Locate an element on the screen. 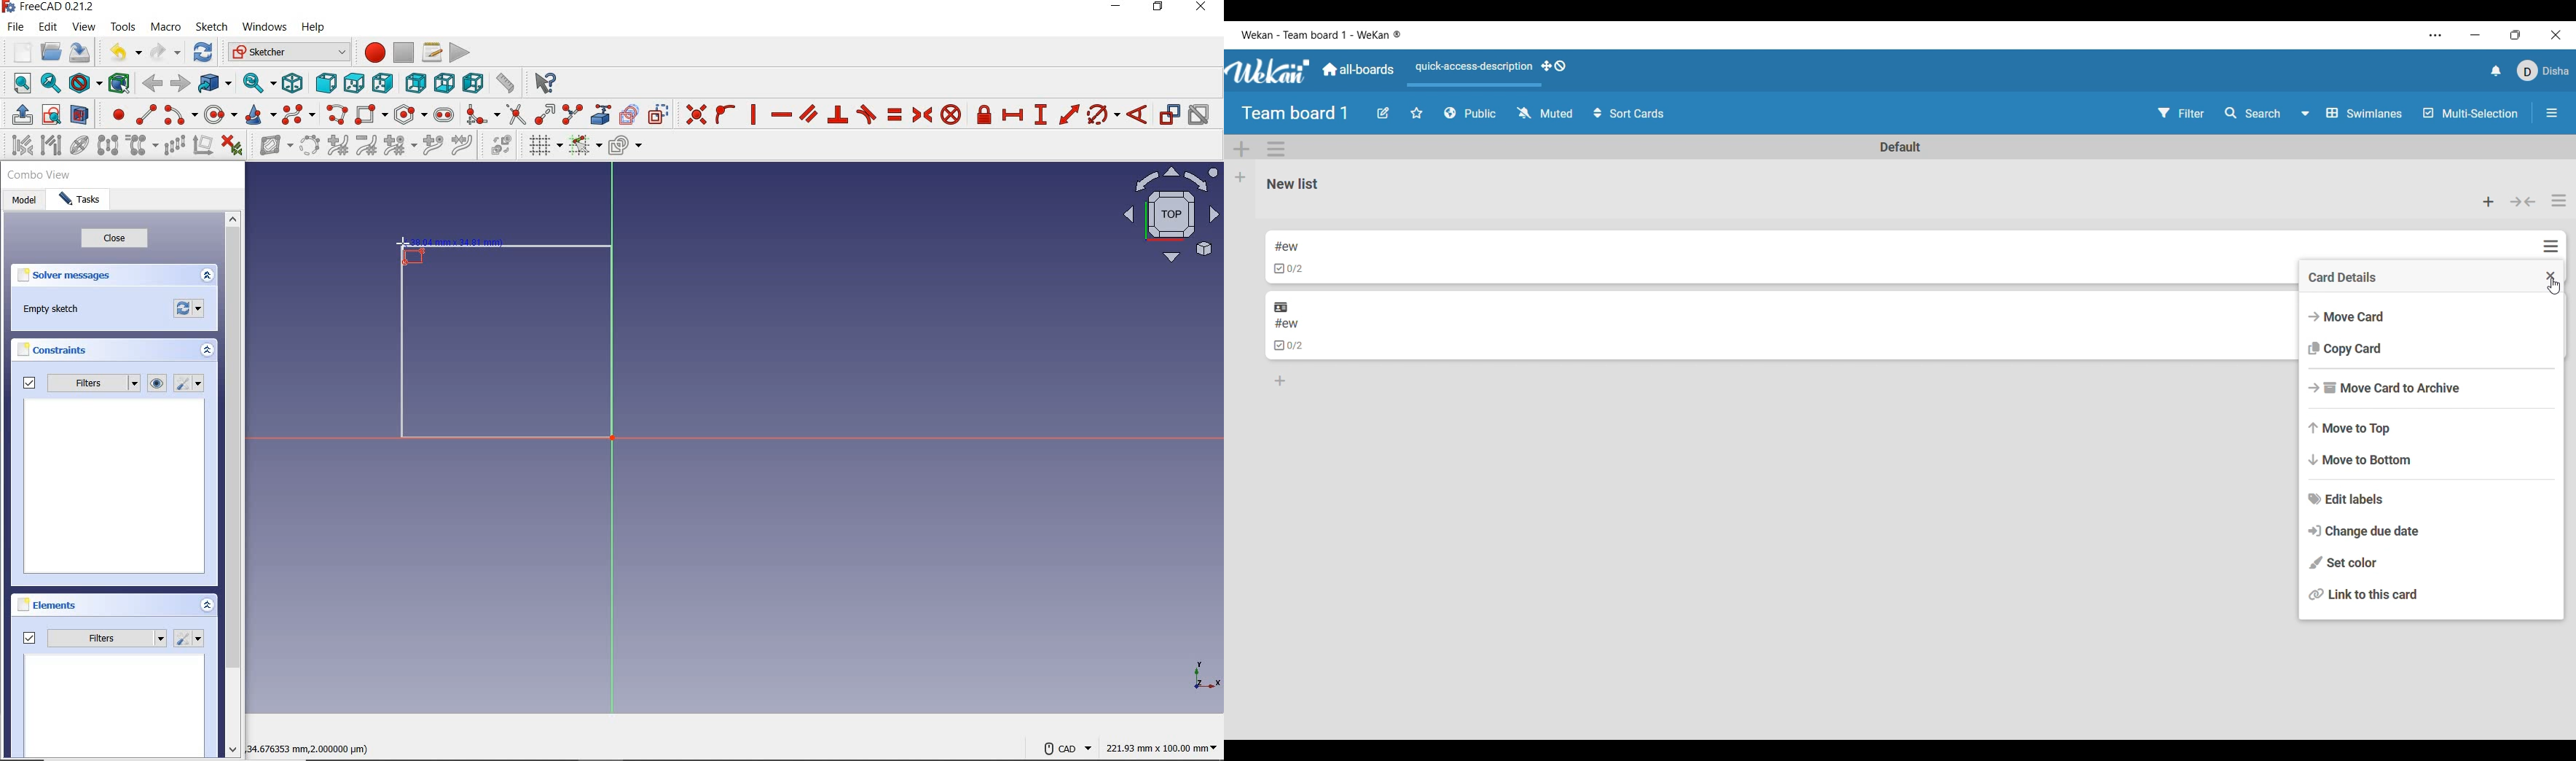 This screenshot has width=2576, height=784. constrain vertical distance is located at coordinates (1041, 114).